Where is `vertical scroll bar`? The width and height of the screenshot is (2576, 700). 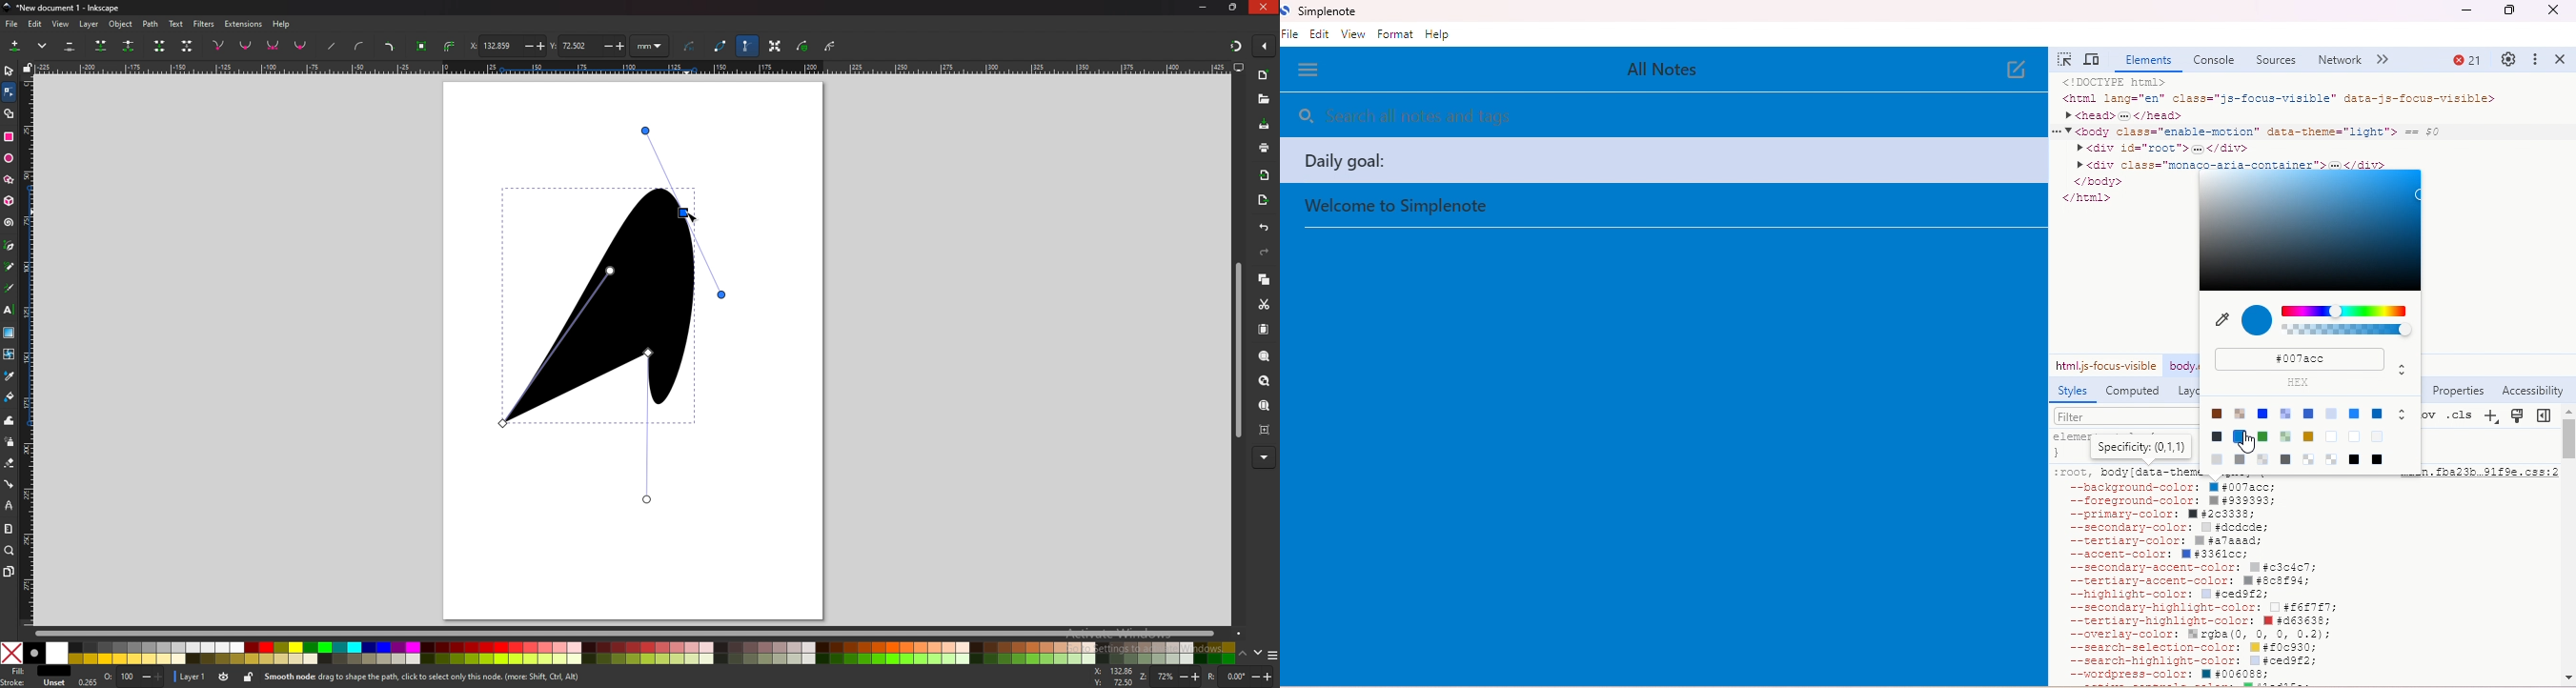
vertical scroll bar is located at coordinates (2568, 436).